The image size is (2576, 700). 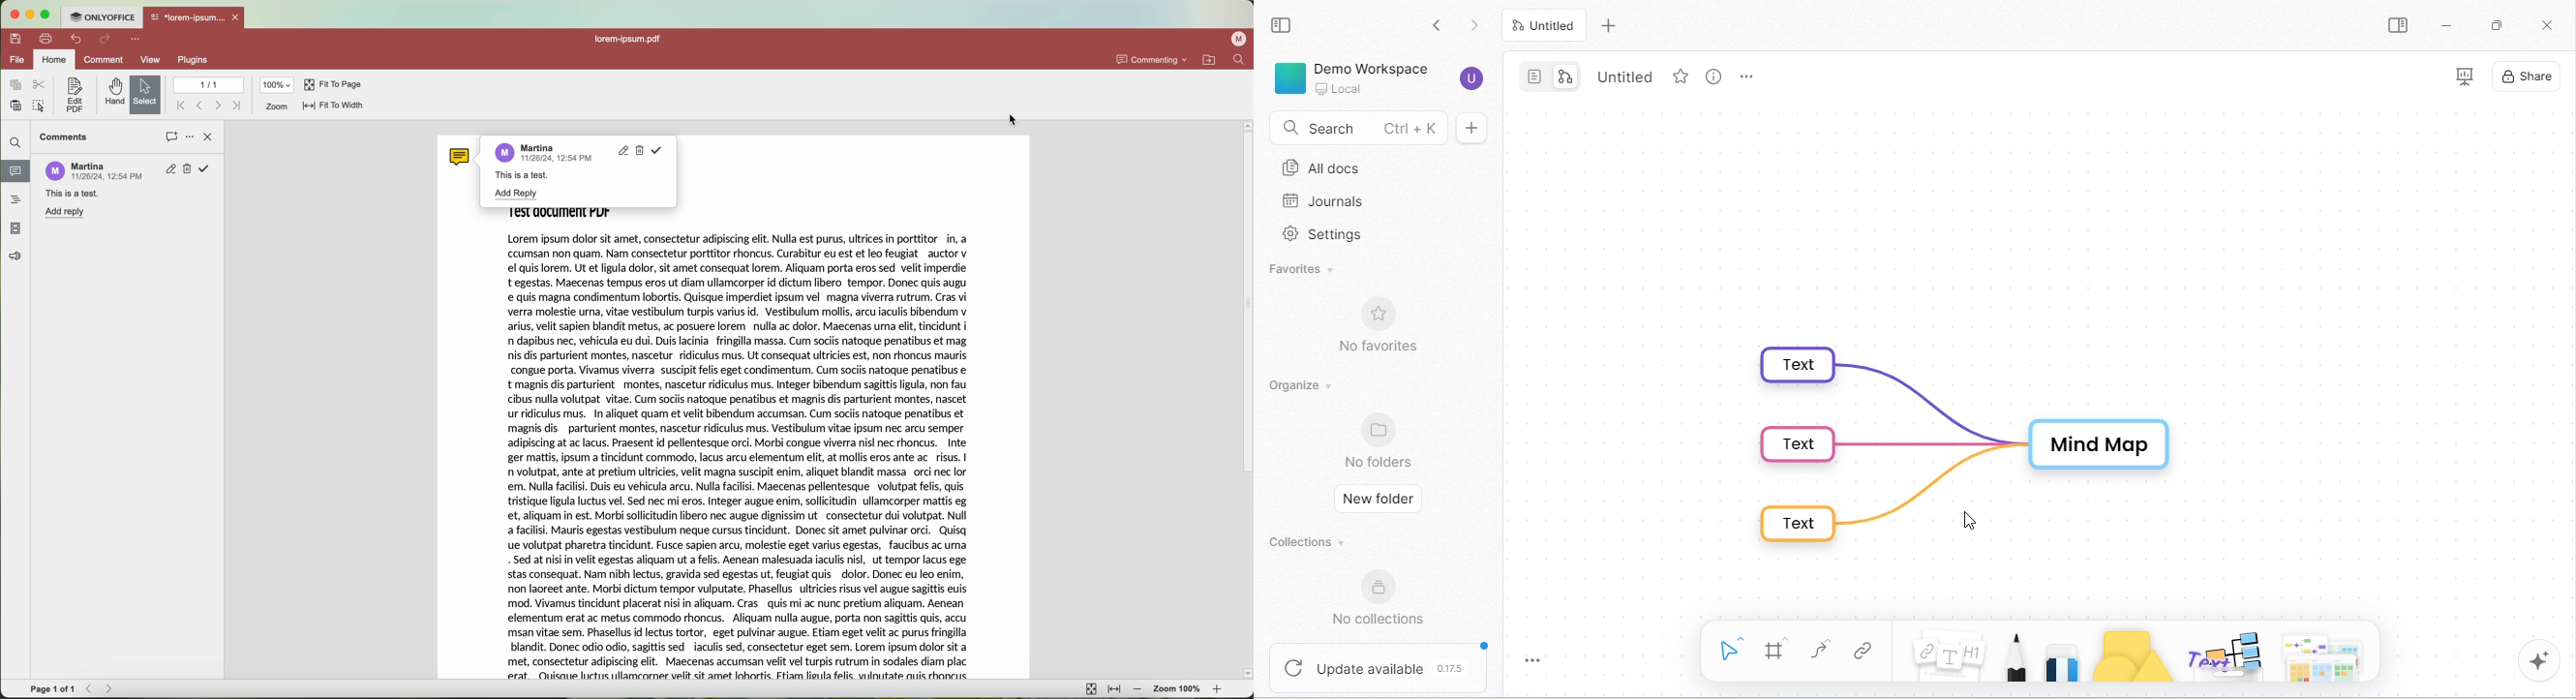 I want to click on minimize, so click(x=2451, y=27).